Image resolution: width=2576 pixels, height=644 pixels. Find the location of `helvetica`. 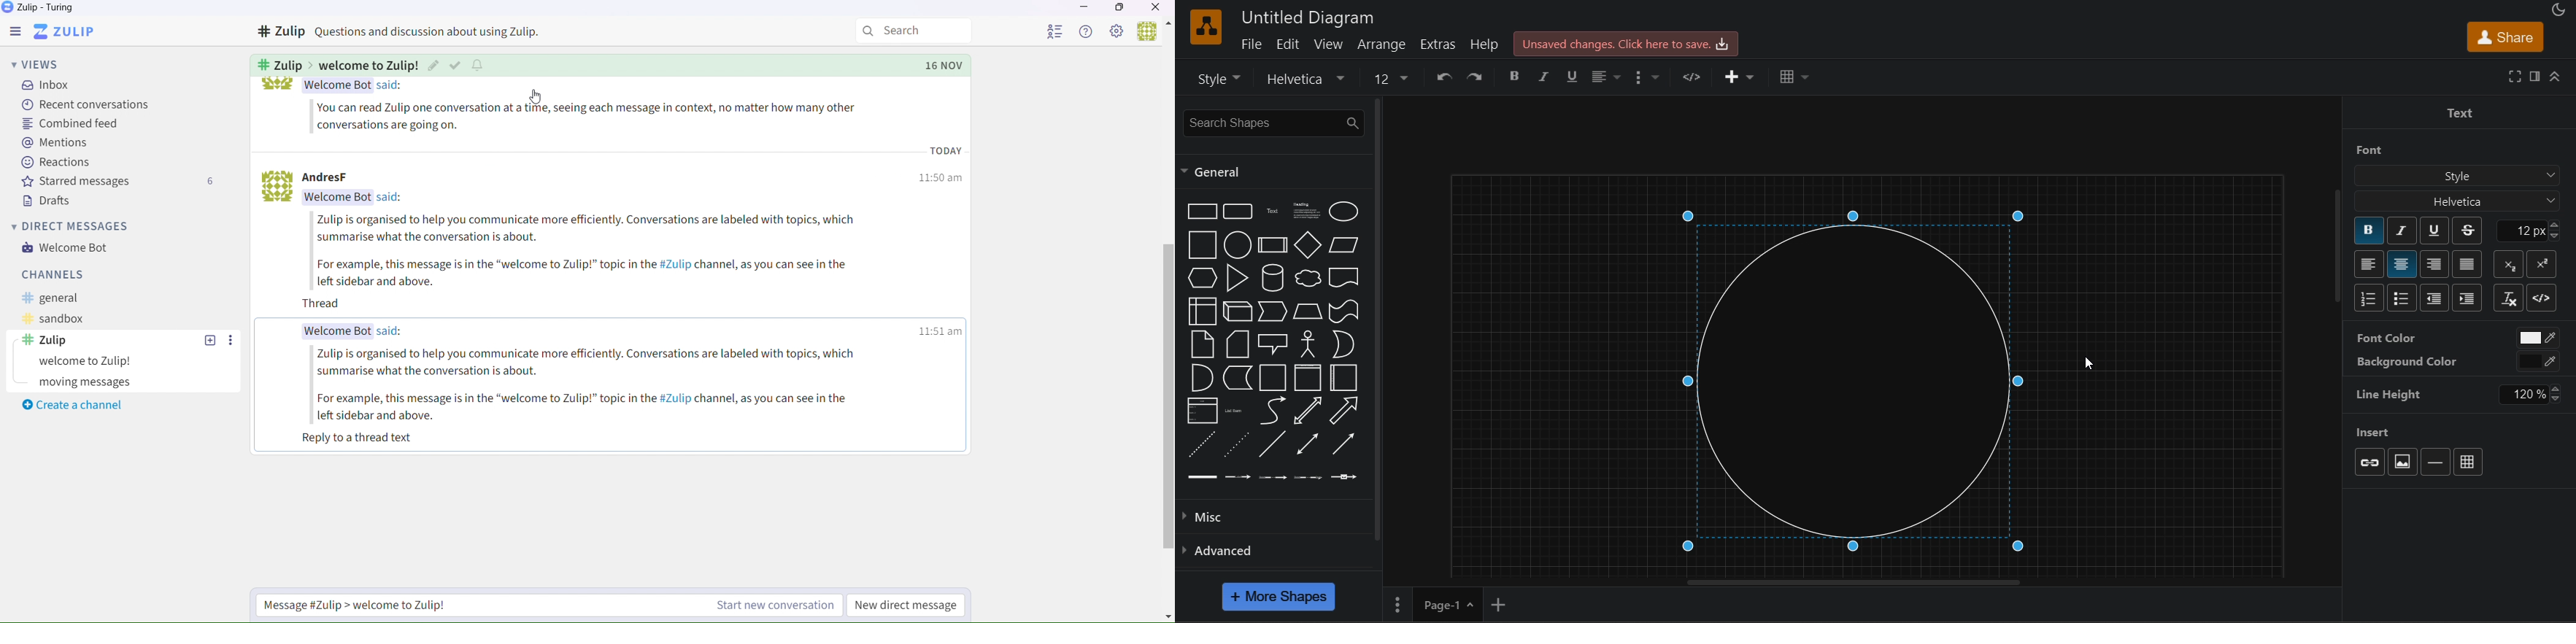

helvetica is located at coordinates (2456, 200).